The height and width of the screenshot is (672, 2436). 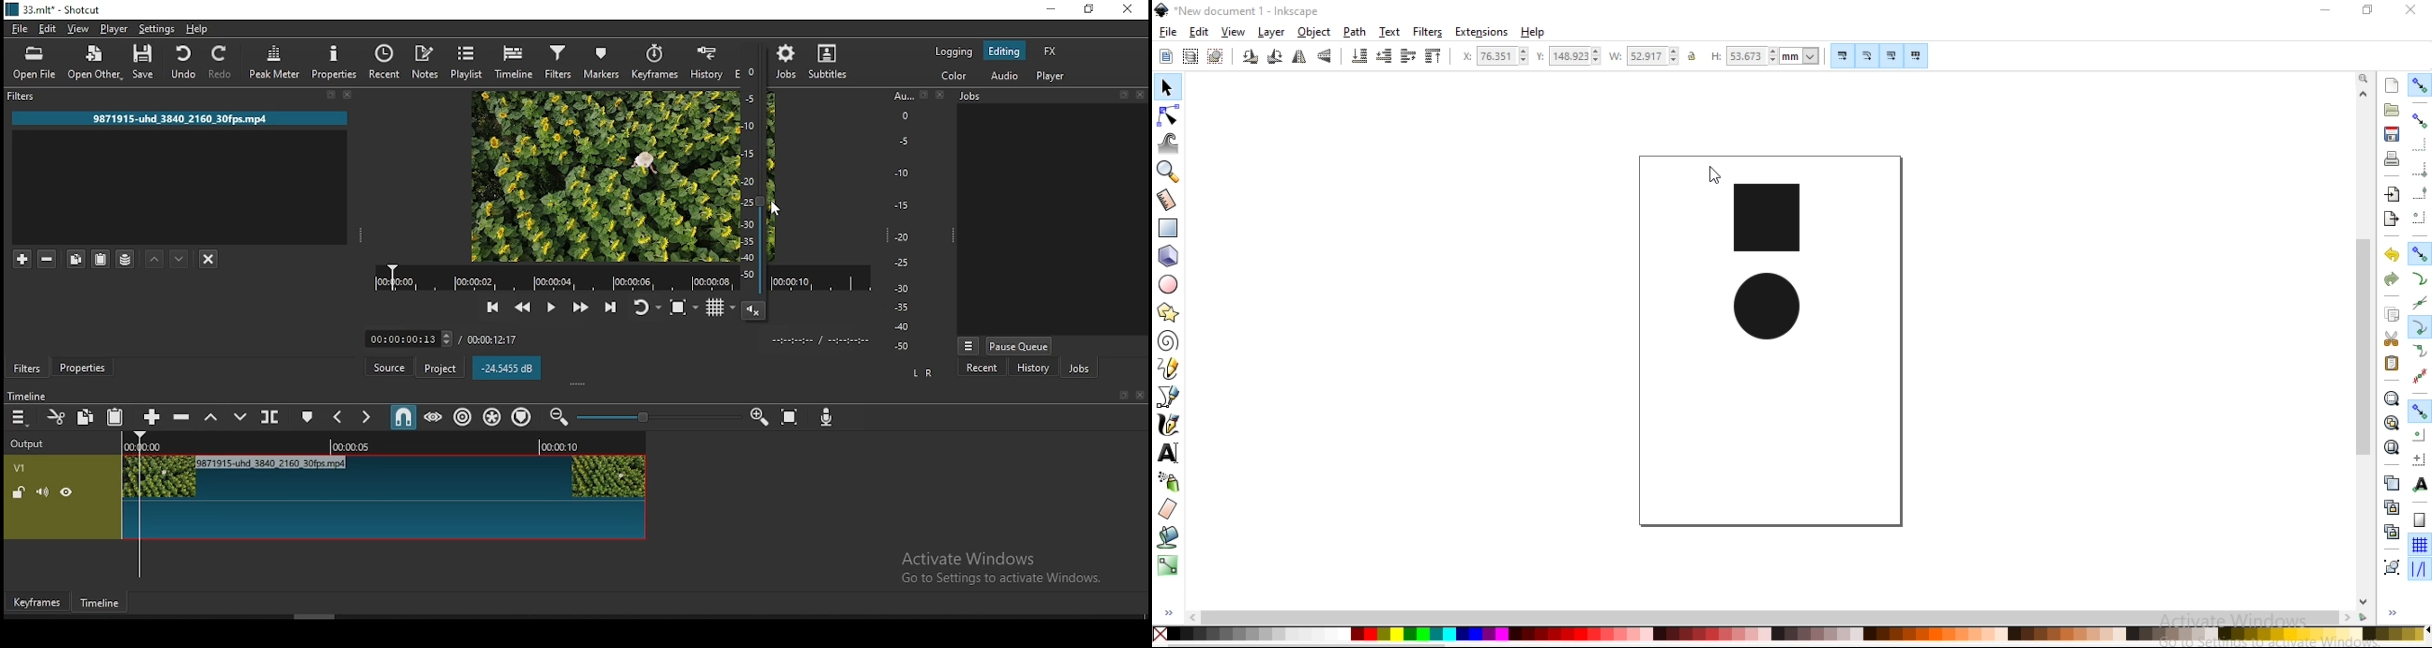 I want to click on new document 1 -Inksacpe, so click(x=1244, y=11).